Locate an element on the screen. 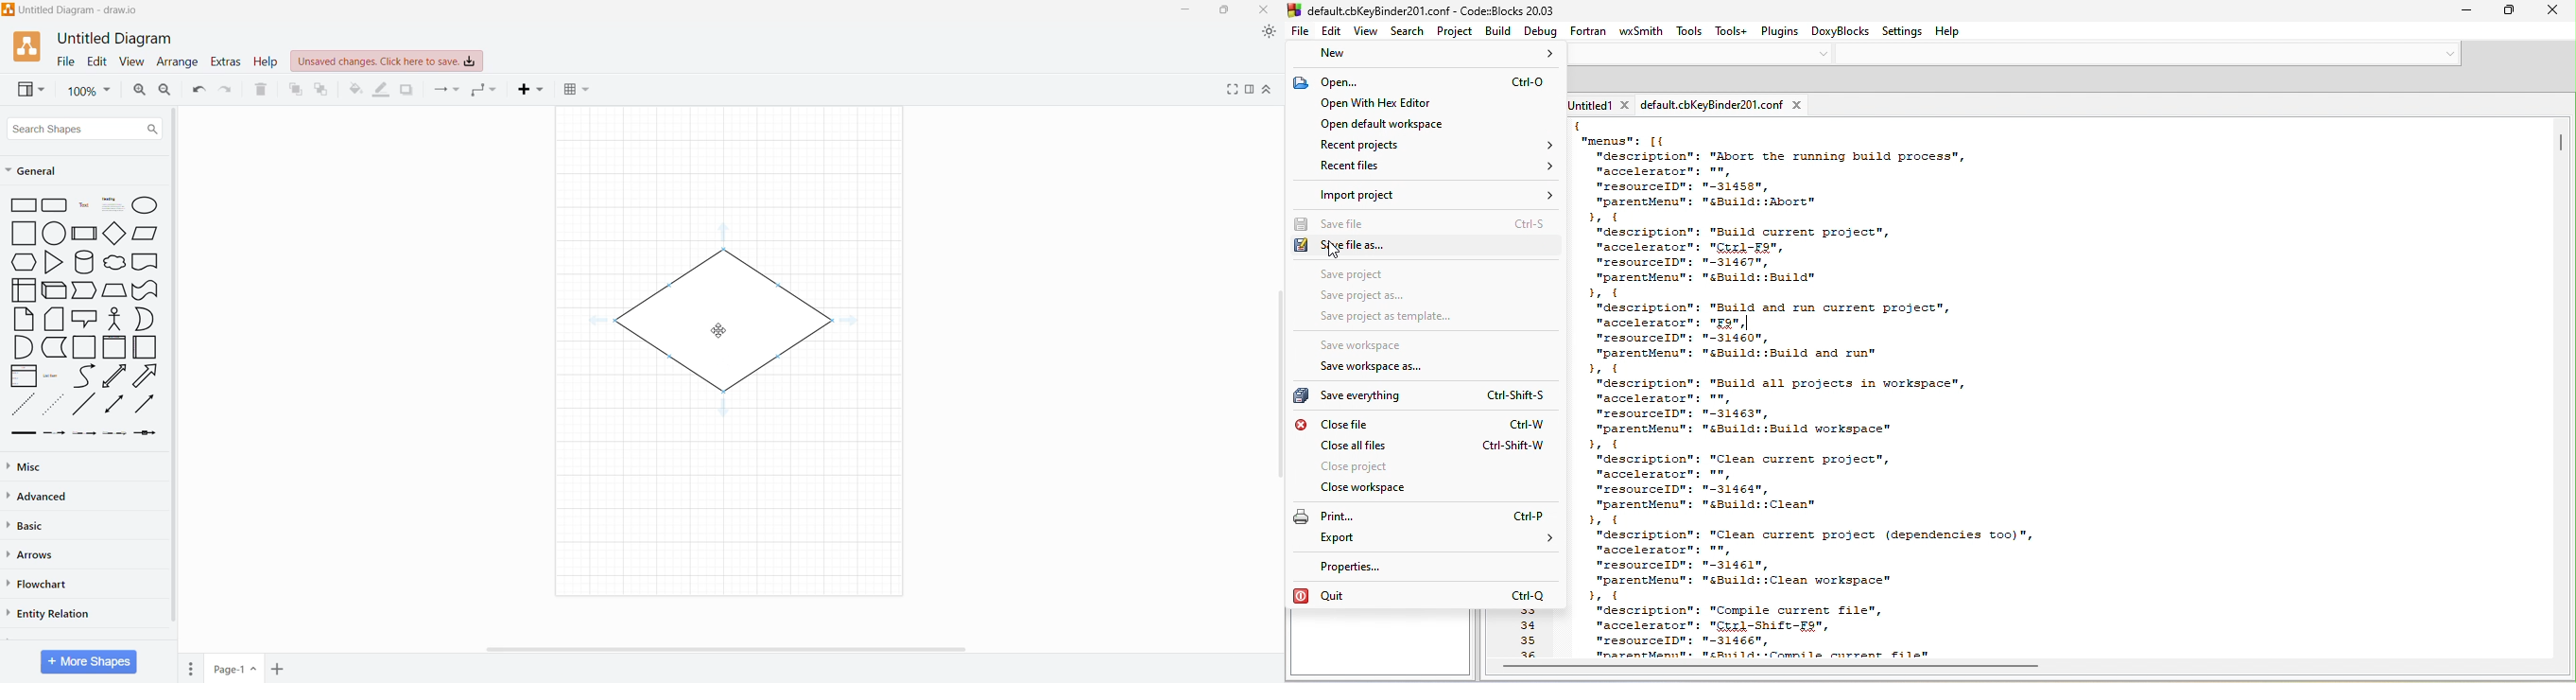  Zoom In is located at coordinates (139, 90).